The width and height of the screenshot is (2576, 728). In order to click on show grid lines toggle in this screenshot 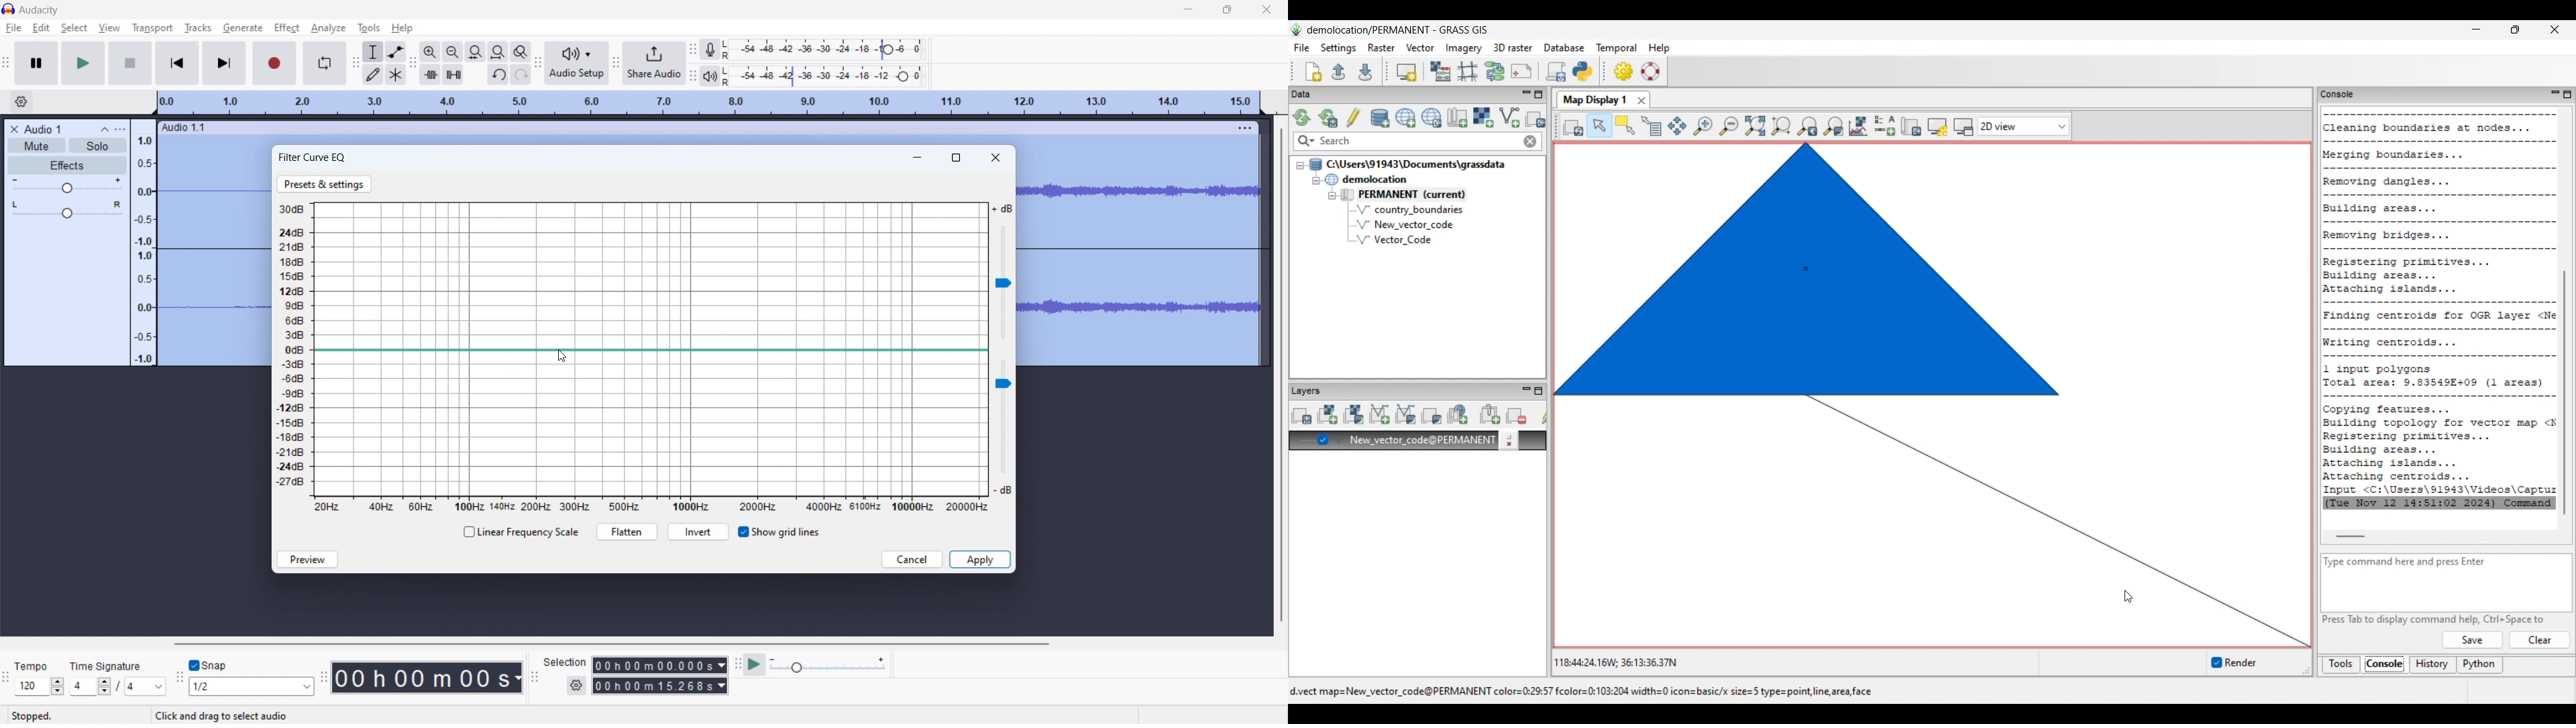, I will do `click(778, 532)`.